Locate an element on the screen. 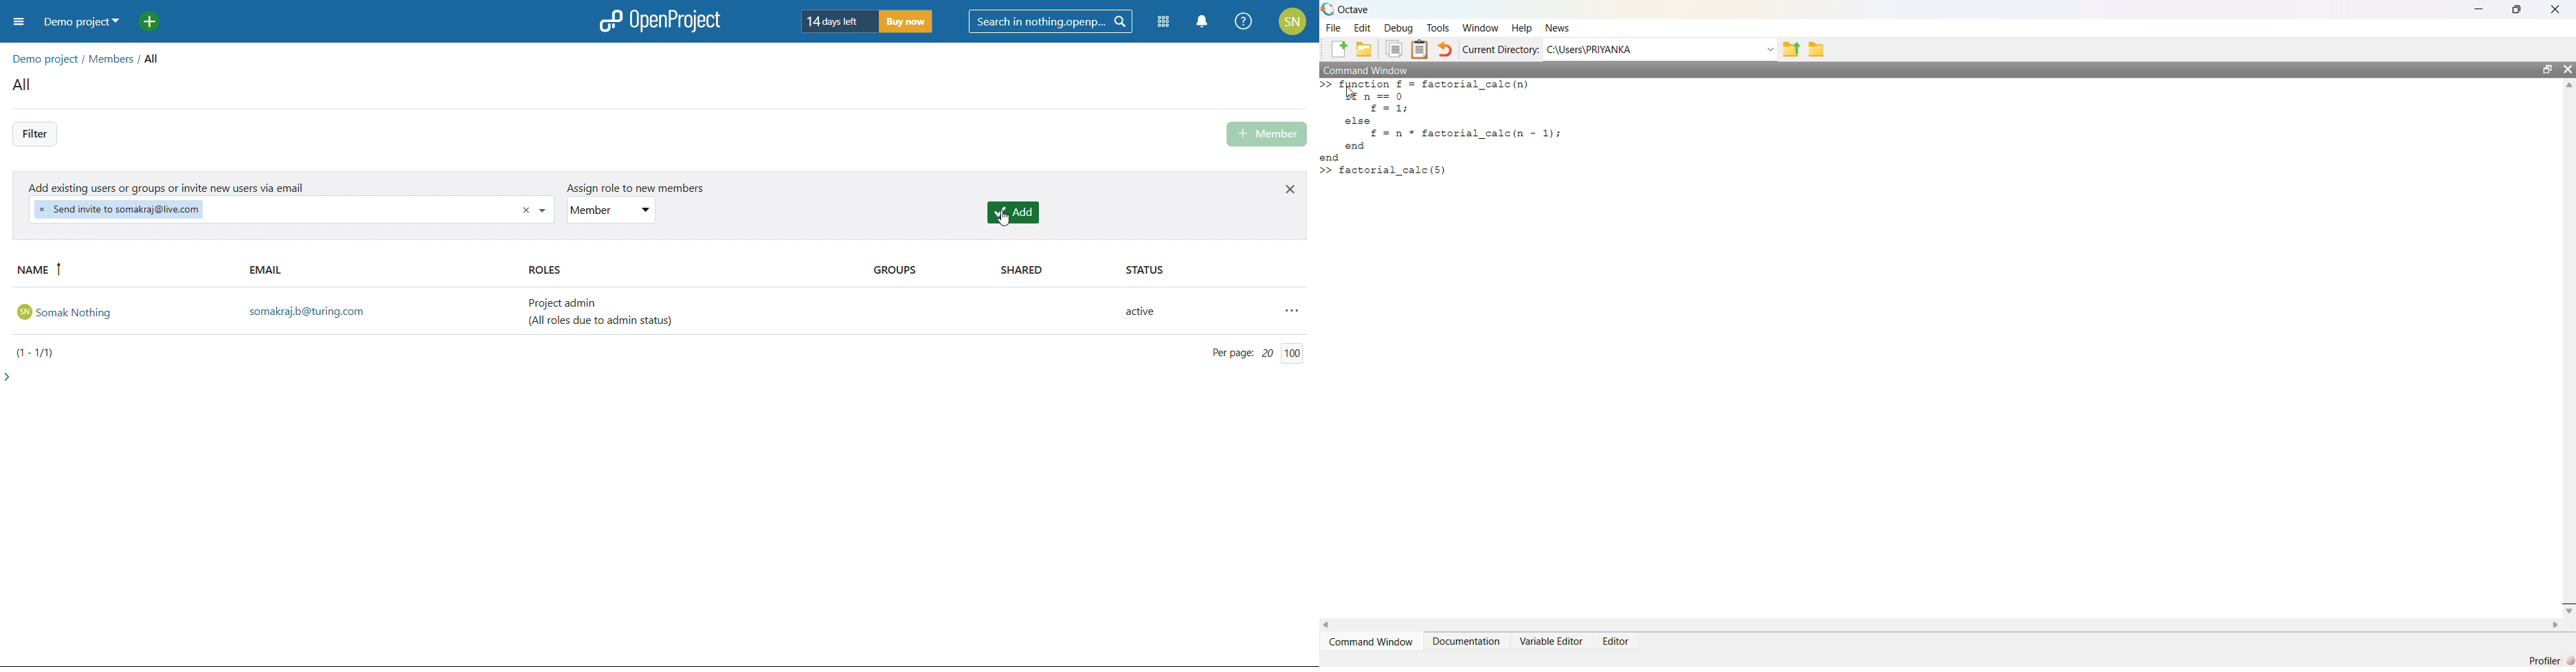  add is located at coordinates (1013, 212).